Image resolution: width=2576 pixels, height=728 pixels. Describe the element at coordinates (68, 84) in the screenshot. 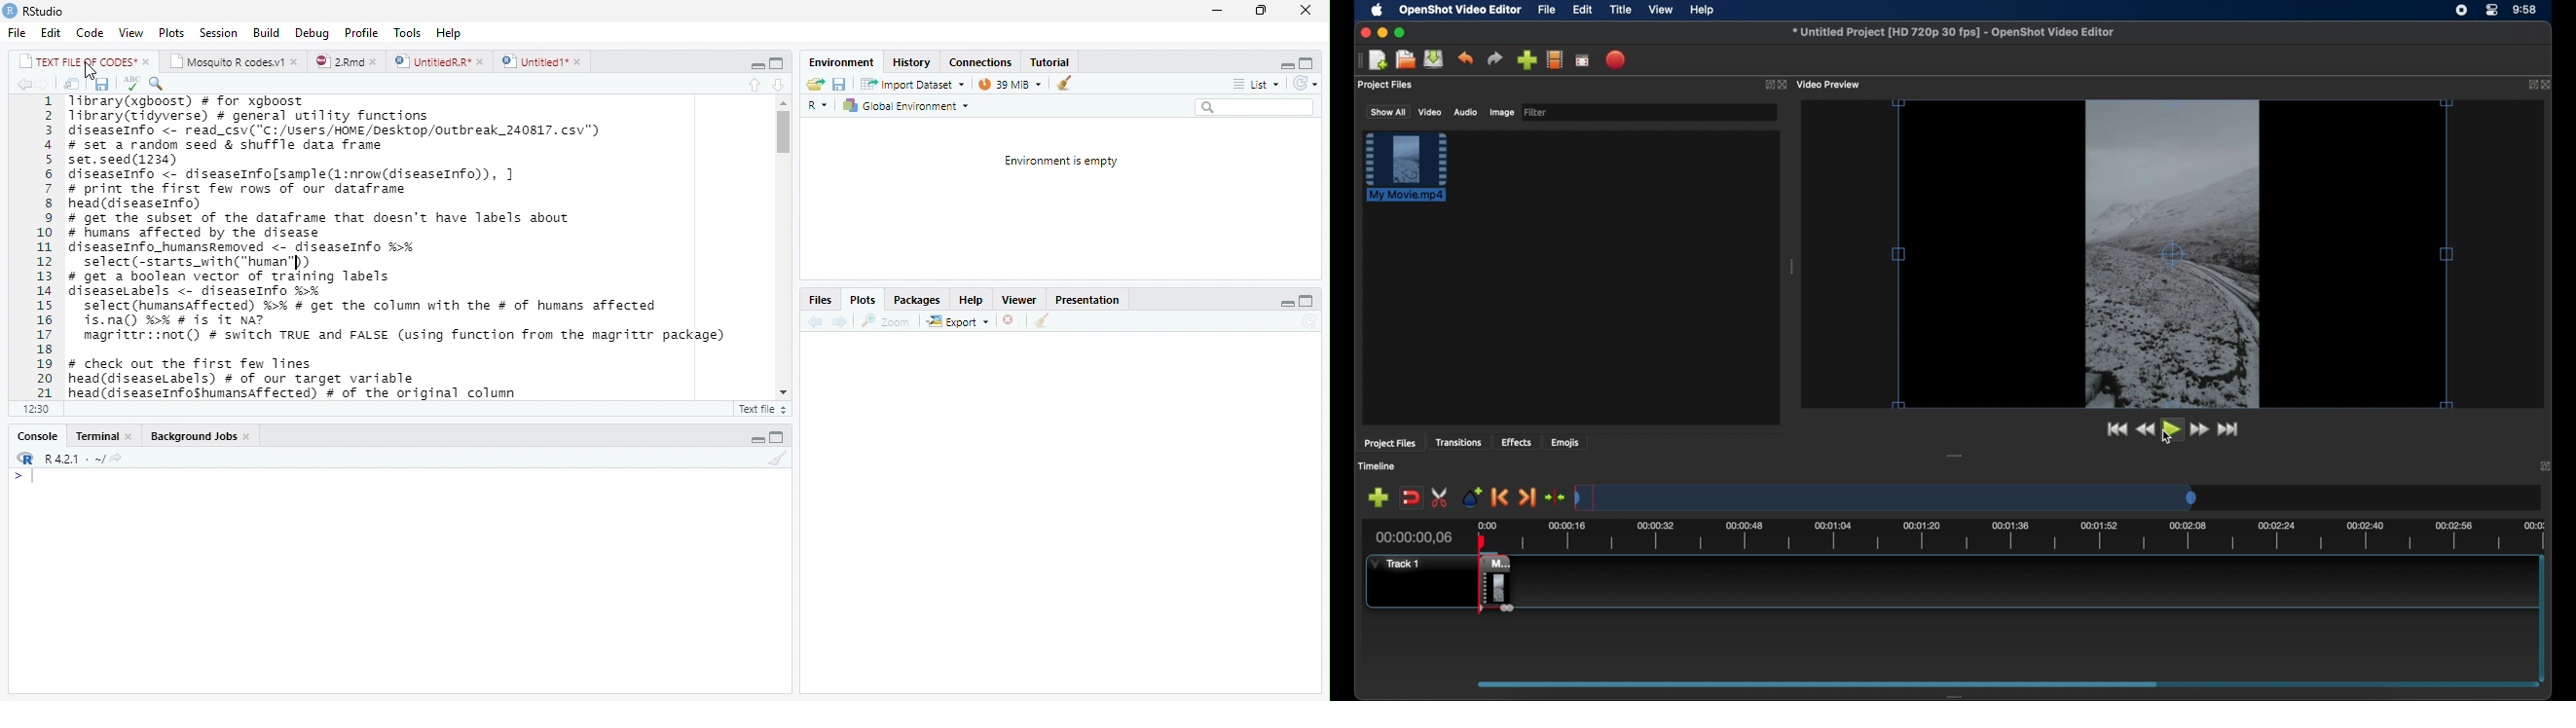

I see `Show in new window` at that location.